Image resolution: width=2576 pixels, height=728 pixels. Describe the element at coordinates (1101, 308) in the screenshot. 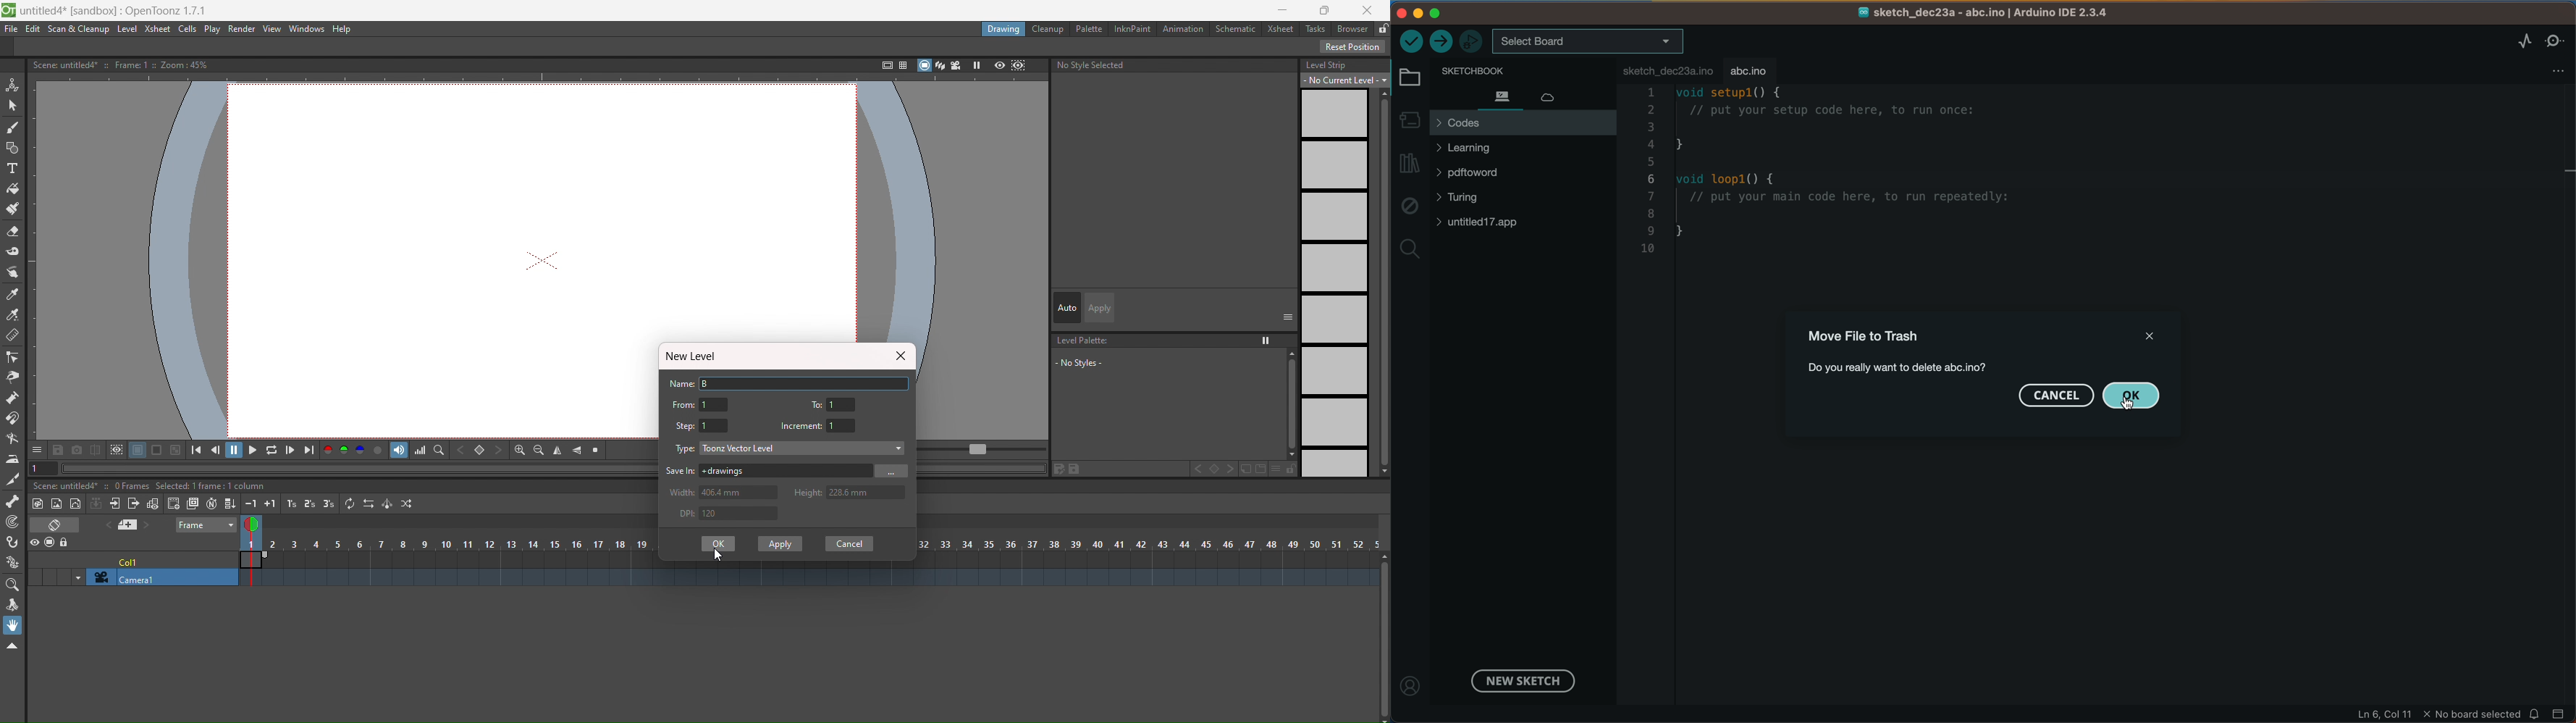

I see `apply` at that location.